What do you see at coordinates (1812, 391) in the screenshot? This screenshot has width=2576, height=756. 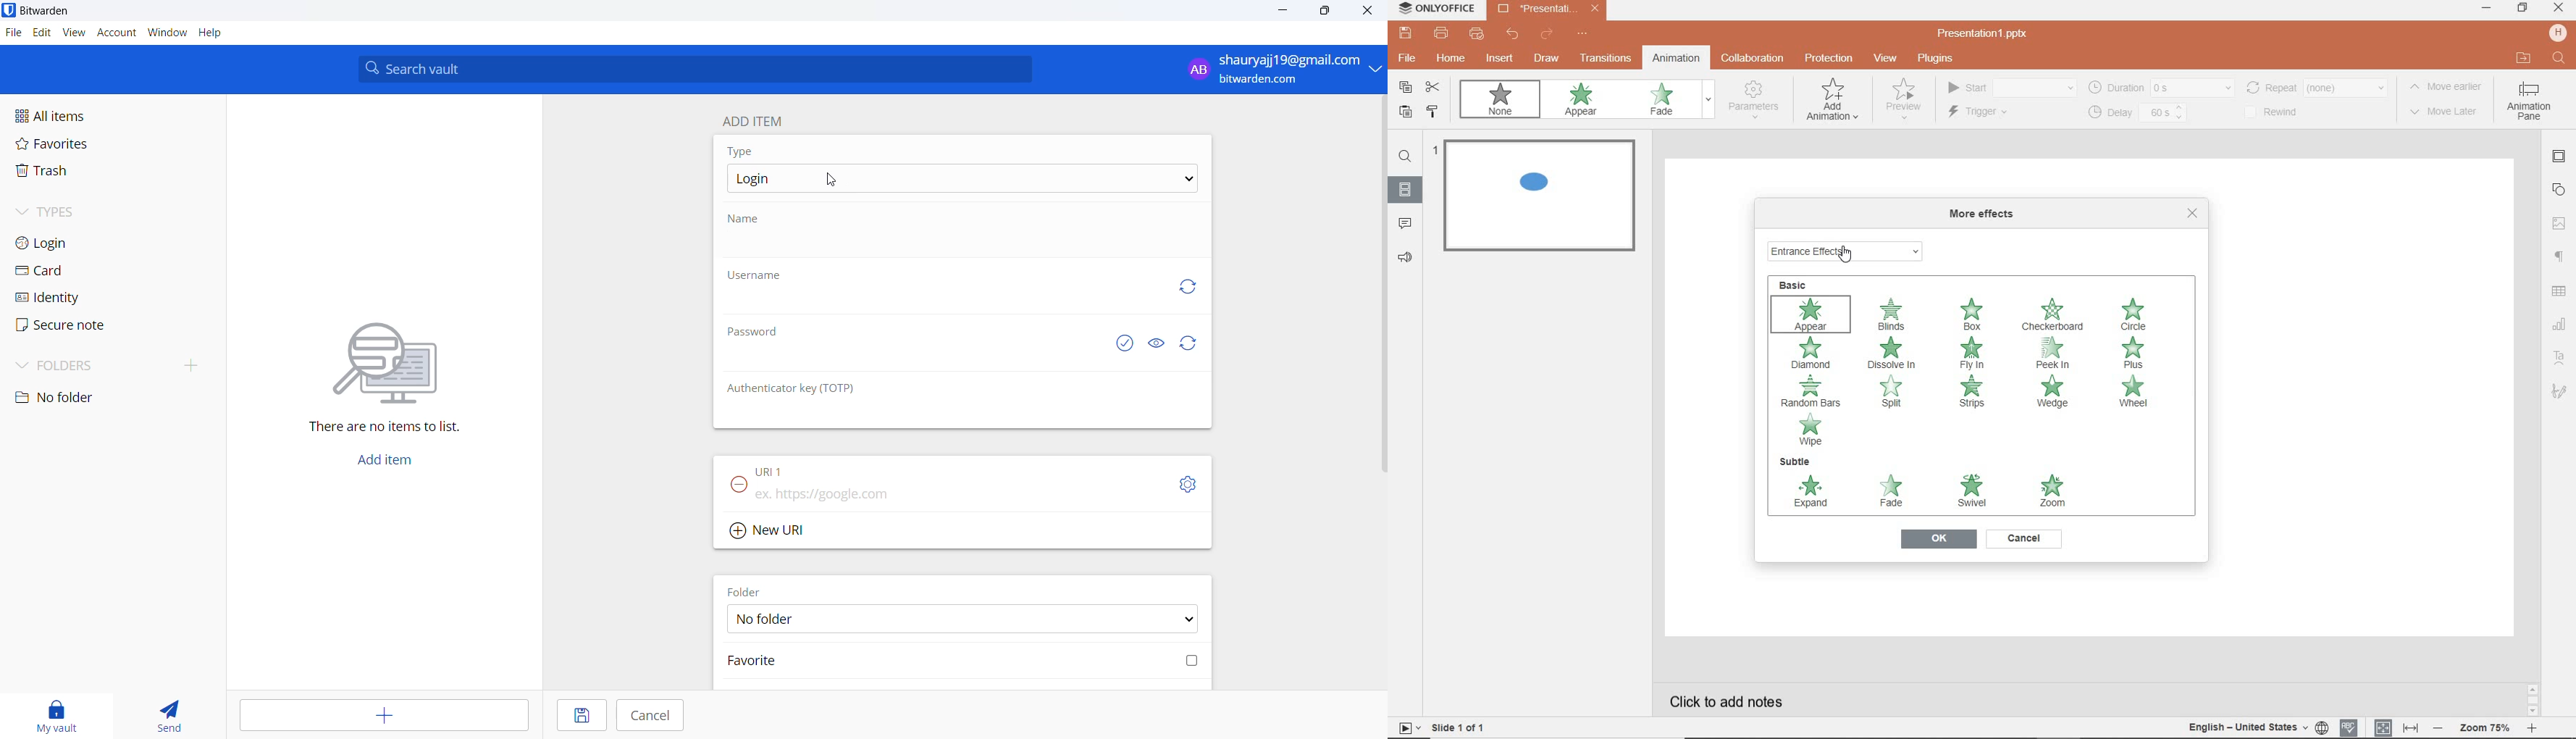 I see `RANDOM BARS` at bounding box center [1812, 391].